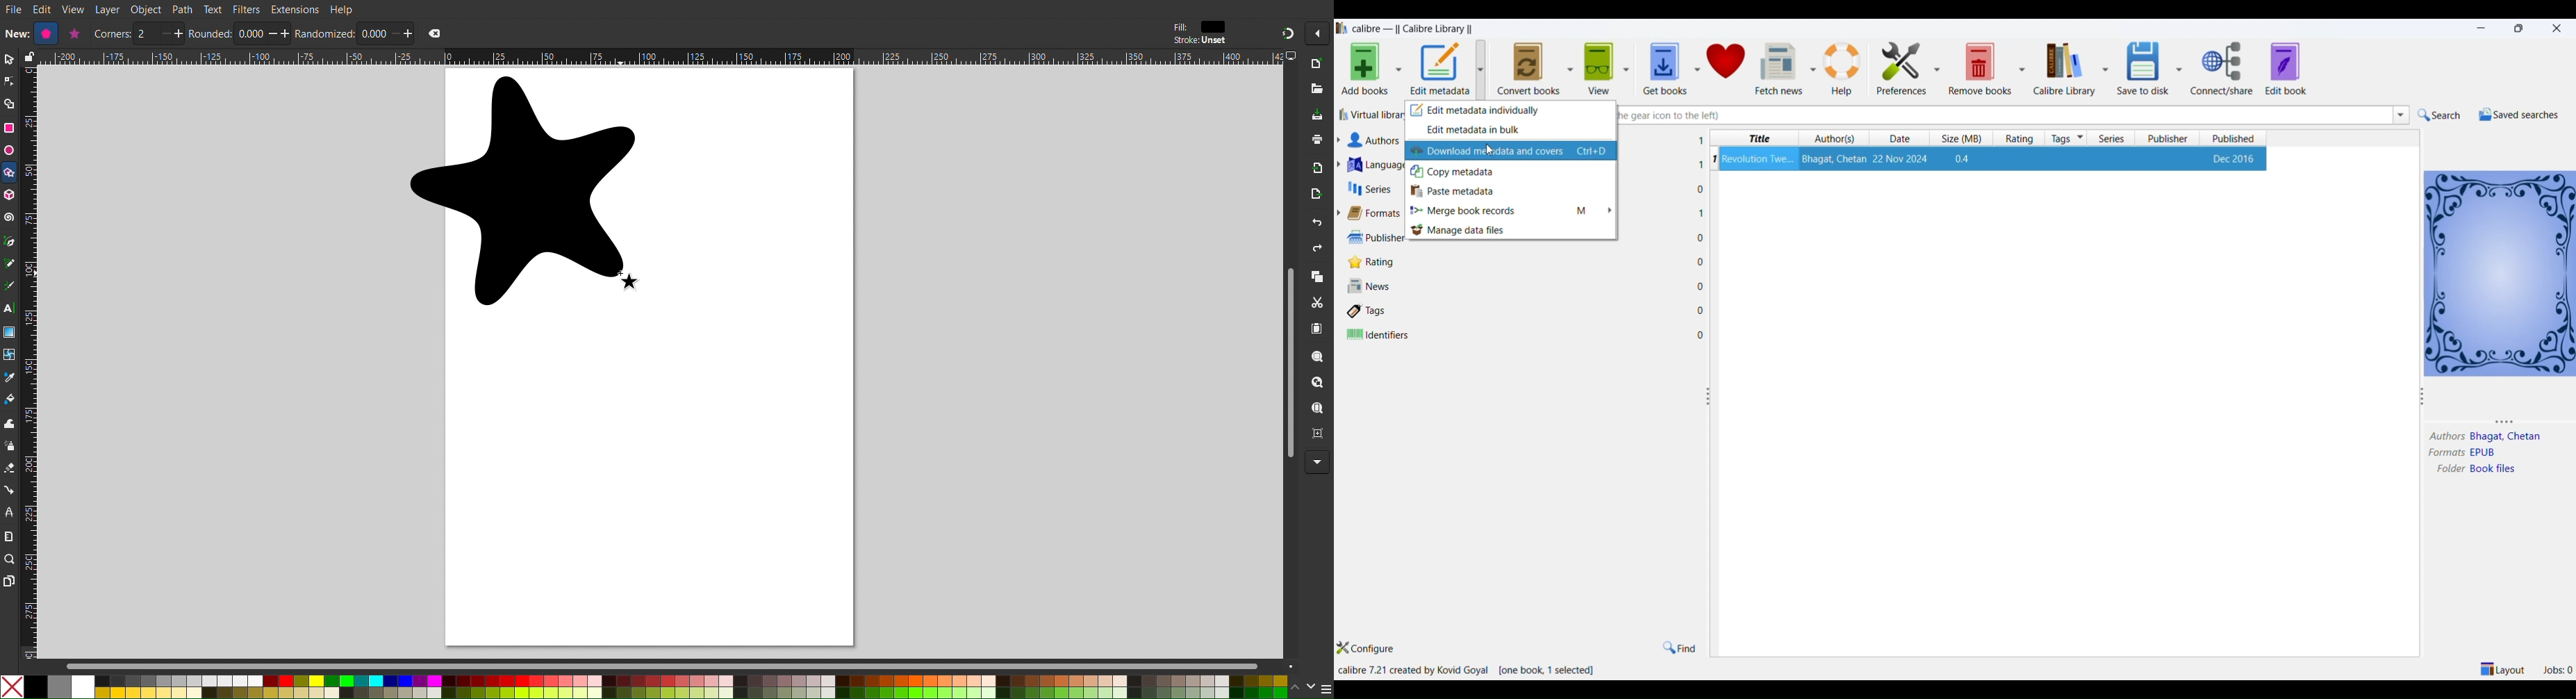 This screenshot has width=2576, height=700. Describe the element at coordinates (1317, 278) in the screenshot. I see `Copy` at that location.